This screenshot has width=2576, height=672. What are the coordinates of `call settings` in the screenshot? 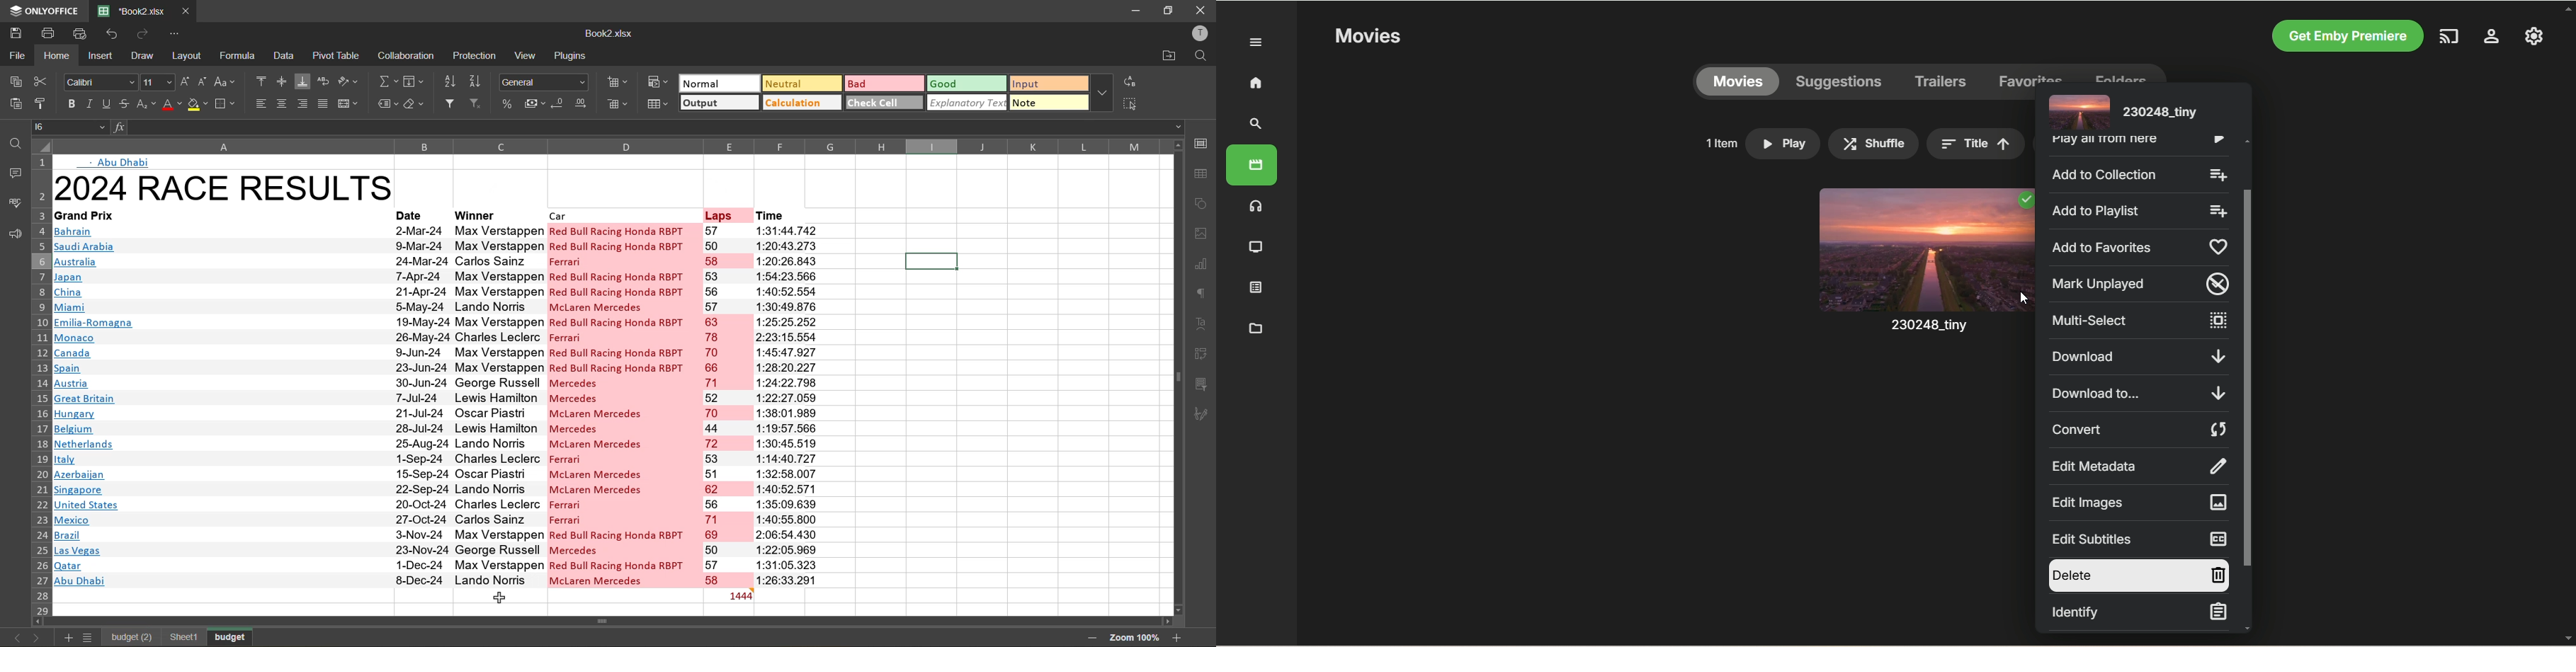 It's located at (1200, 143).